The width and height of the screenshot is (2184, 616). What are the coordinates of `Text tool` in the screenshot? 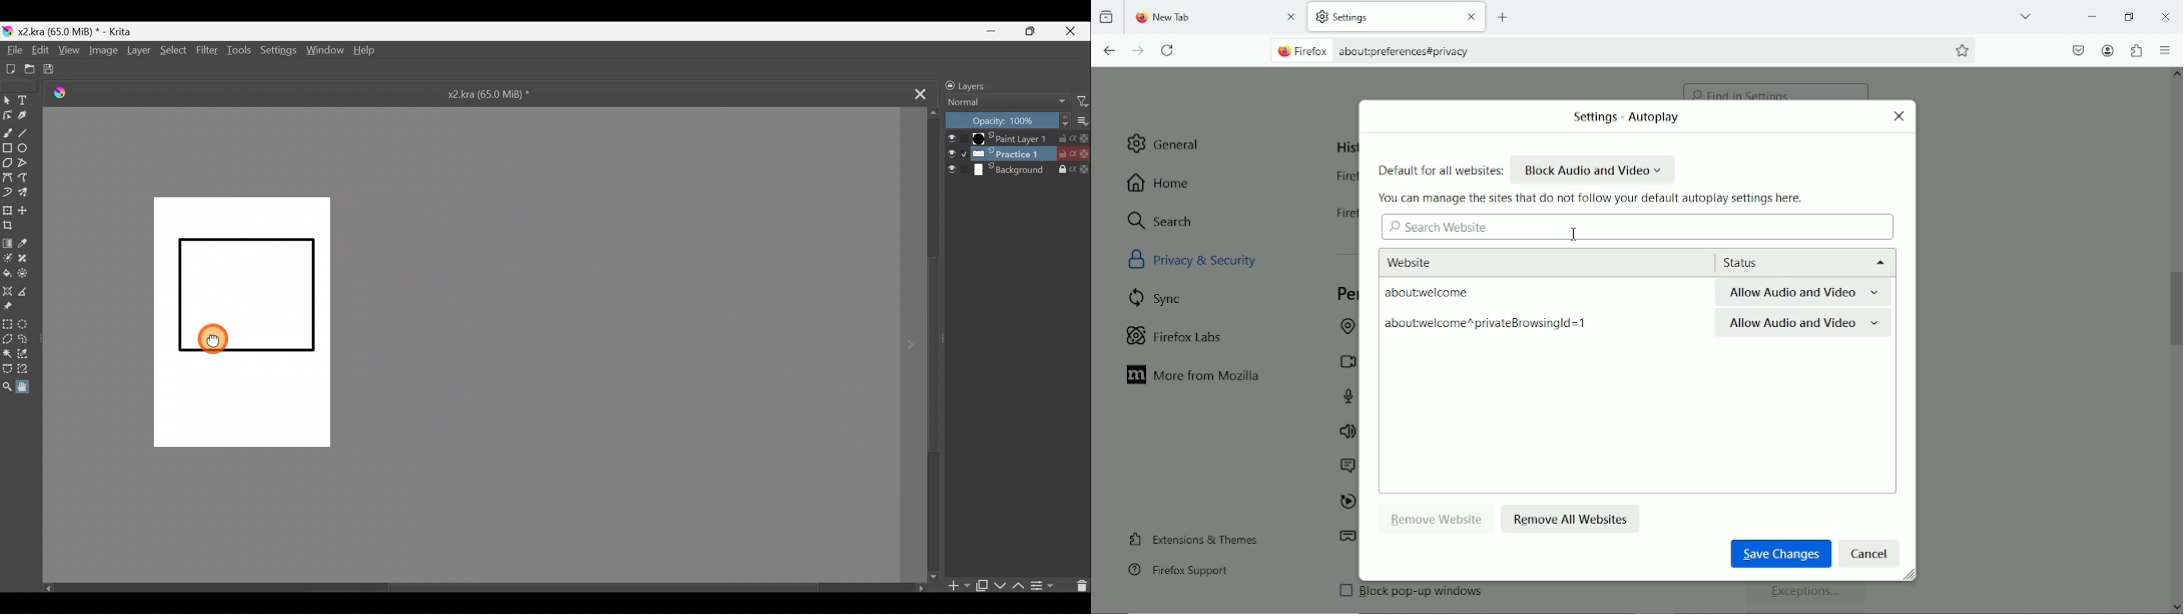 It's located at (26, 101).